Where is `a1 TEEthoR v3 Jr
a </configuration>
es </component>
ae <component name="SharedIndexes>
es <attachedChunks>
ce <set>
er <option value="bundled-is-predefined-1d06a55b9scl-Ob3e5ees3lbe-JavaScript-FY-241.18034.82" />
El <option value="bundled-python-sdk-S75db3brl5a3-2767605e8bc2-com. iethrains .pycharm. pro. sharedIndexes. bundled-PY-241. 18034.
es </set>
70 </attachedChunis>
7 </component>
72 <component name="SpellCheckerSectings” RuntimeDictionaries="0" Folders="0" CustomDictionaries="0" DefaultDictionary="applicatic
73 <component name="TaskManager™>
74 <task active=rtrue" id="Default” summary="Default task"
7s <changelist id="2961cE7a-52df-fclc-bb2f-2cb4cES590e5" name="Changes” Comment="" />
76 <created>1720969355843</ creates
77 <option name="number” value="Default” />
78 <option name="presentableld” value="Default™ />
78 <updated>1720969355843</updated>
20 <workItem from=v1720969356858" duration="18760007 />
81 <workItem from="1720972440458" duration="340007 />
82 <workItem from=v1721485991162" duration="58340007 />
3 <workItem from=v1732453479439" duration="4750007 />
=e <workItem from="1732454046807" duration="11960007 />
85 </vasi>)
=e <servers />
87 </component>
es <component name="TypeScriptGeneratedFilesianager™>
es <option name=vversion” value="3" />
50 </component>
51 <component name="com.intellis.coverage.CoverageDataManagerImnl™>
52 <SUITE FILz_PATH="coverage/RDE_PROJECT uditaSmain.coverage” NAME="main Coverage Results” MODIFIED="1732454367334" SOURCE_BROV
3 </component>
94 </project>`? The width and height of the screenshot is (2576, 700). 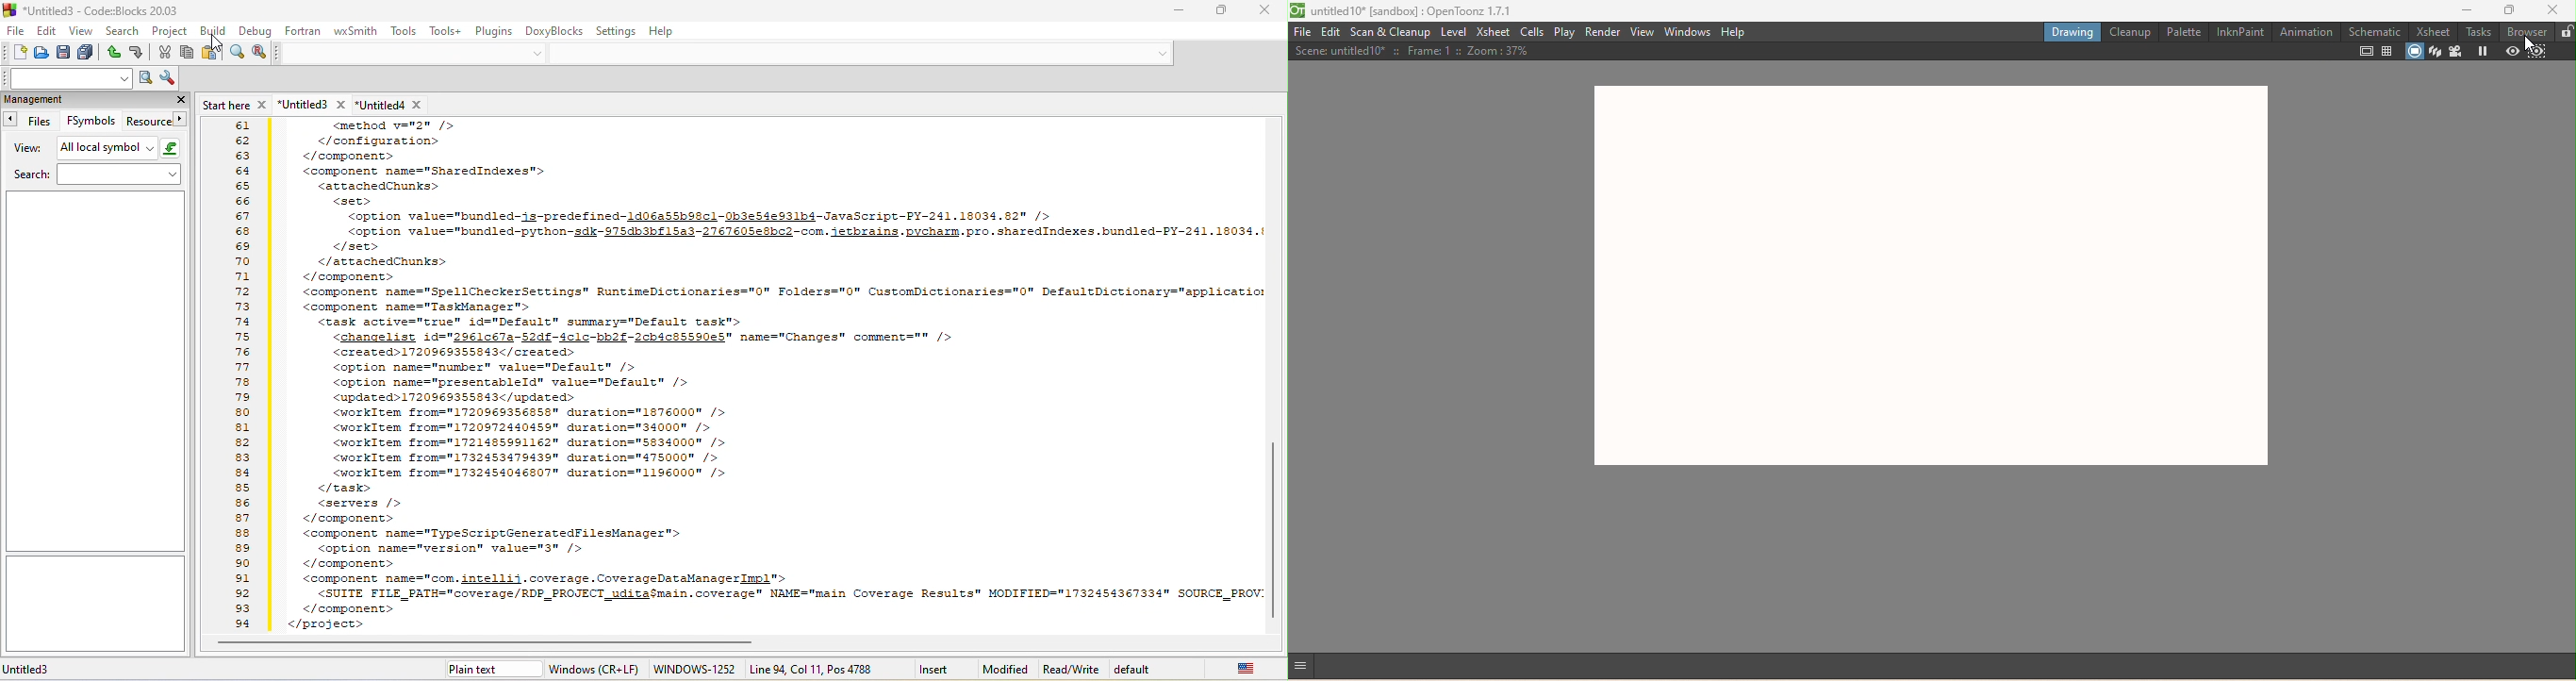
a1 TEEthoR v3 Jr
a </configuration>
es </component>
ae <component name="SharedIndexes>
es <attachedChunks>
ce <set>
er <option value="bundled-is-predefined-1d06a55b9scl-Ob3e5ees3lbe-JavaScript-FY-241.18034.82" />
El <option value="bundled-python-sdk-S75db3brl5a3-2767605e8bc2-com. iethrains .pycharm. pro. sharedIndexes. bundled-PY-241. 18034.
es </set>
70 </attachedChunis>
7 </component>
72 <component name="SpellCheckerSectings” RuntimeDictionaries="0" Folders="0" CustomDictionaries="0" DefaultDictionary="applicatic
73 <component name="TaskManager™>
74 <task active=rtrue" id="Default” summary="Default task"
7s <changelist id="2961cE7a-52df-fclc-bb2f-2cb4cES590e5" name="Changes” Comment="" />
76 <created>1720969355843</ creates
77 <option name="number” value="Default” />
78 <option name="presentableld” value="Default™ />
78 <updated>1720969355843</updated>
20 <workItem from=v1720969356858" duration="18760007 />
81 <workItem from="1720972440458" duration="340007 />
82 <workItem from=v1721485991162" duration="58340007 />
3 <workItem from=v1732453479439" duration="4750007 />
=e <workItem from="1732454046807" duration="11960007 />
85 </vasi>)
=e <servers />
87 </component>
es <component name="TypeScriptGeneratedFilesianager™>
es <option name=vversion” value="3" />
50 </component>
51 <component name="com.intellis.coverage.CoverageDataManagerImnl™>
52 <SUITE FILz_PATH="coverage/RDE_PROJECT uditaSmain.coverage” NAME="main Coverage Results” MODIFIED="1732454367334" SOURCE_BROV
3 </component>
94 </project> is located at coordinates (731, 376).